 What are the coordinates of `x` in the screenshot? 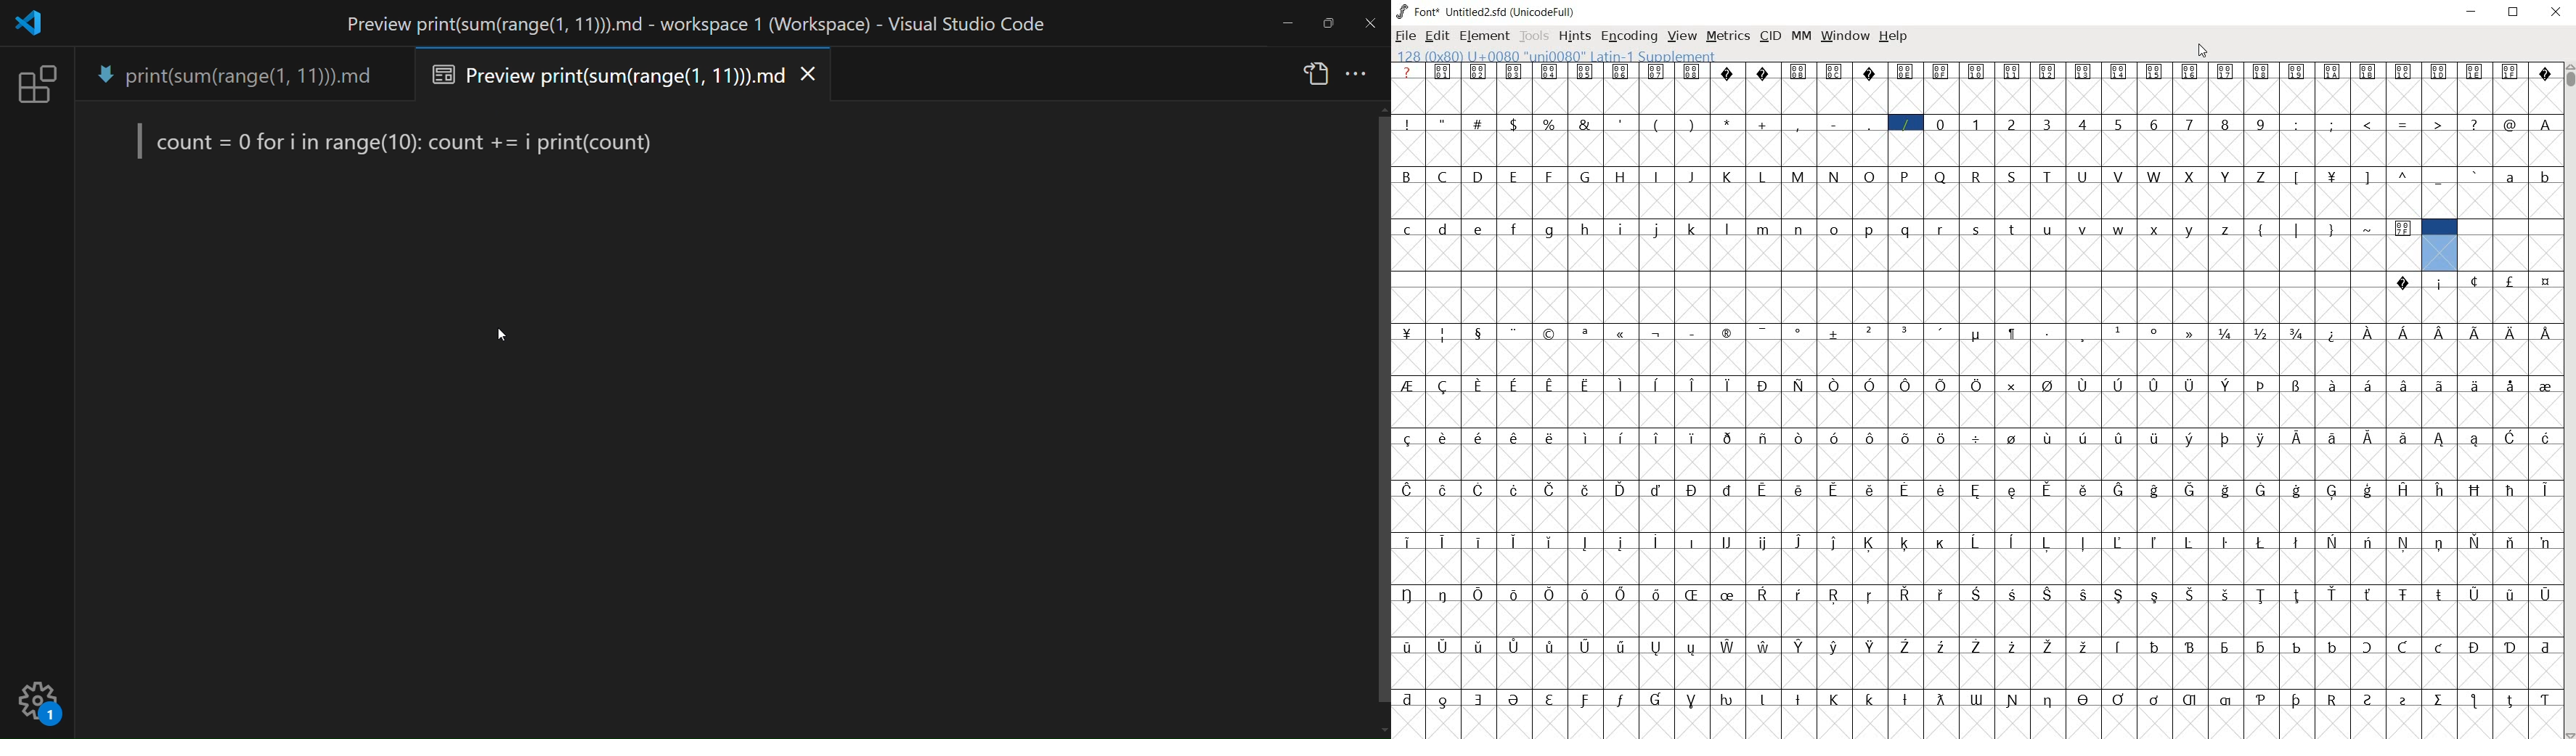 It's located at (2156, 228).